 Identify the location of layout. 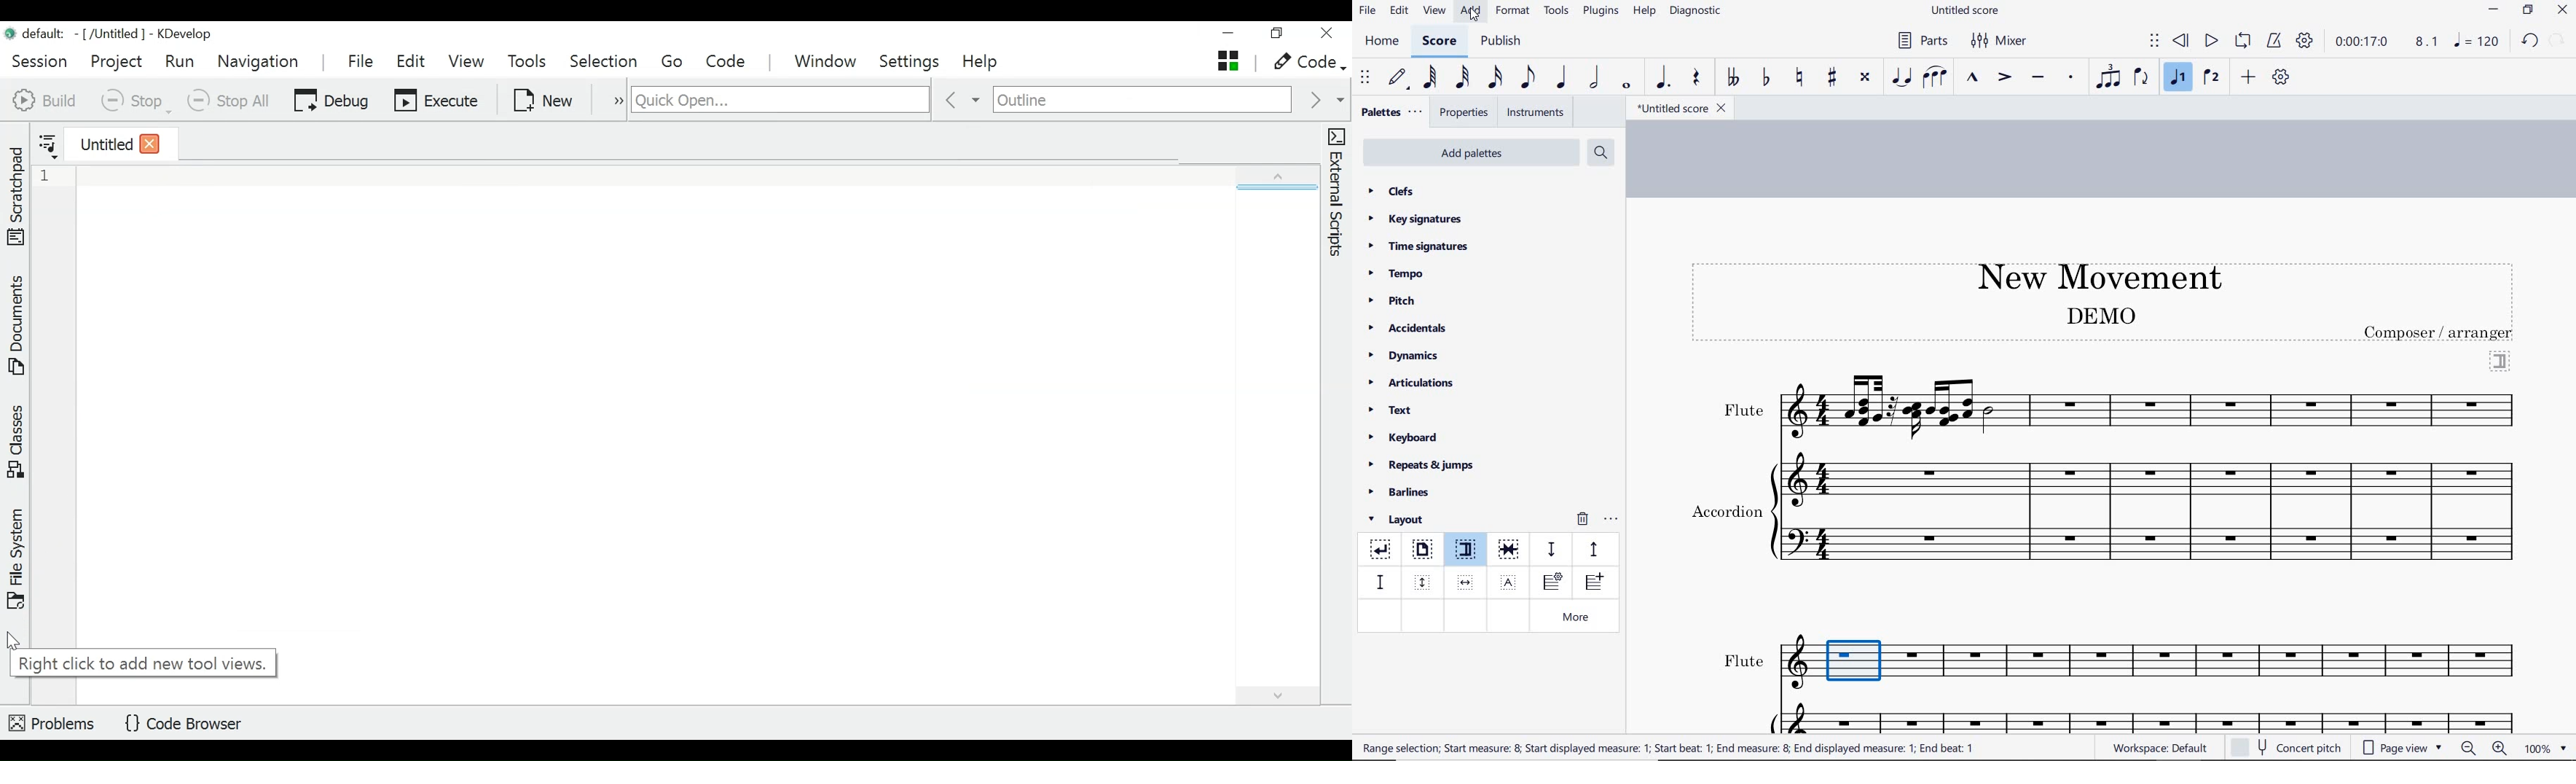
(1399, 520).